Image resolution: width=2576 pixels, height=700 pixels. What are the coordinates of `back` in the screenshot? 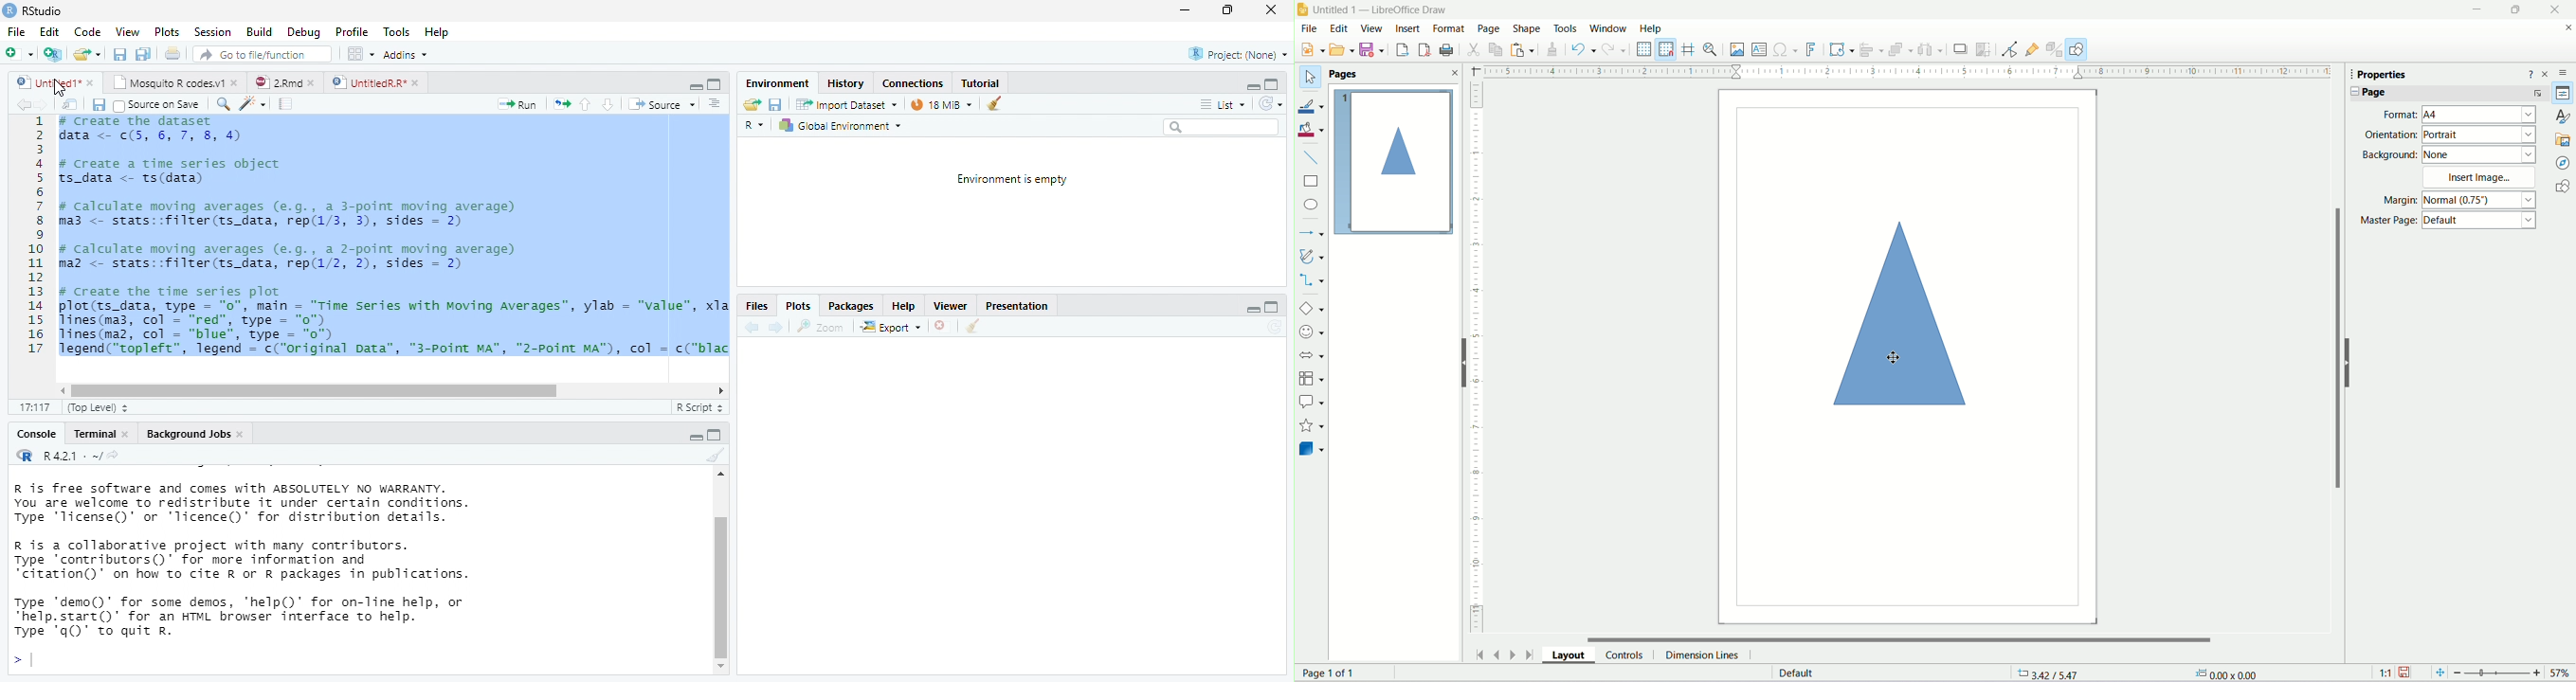 It's located at (23, 104).